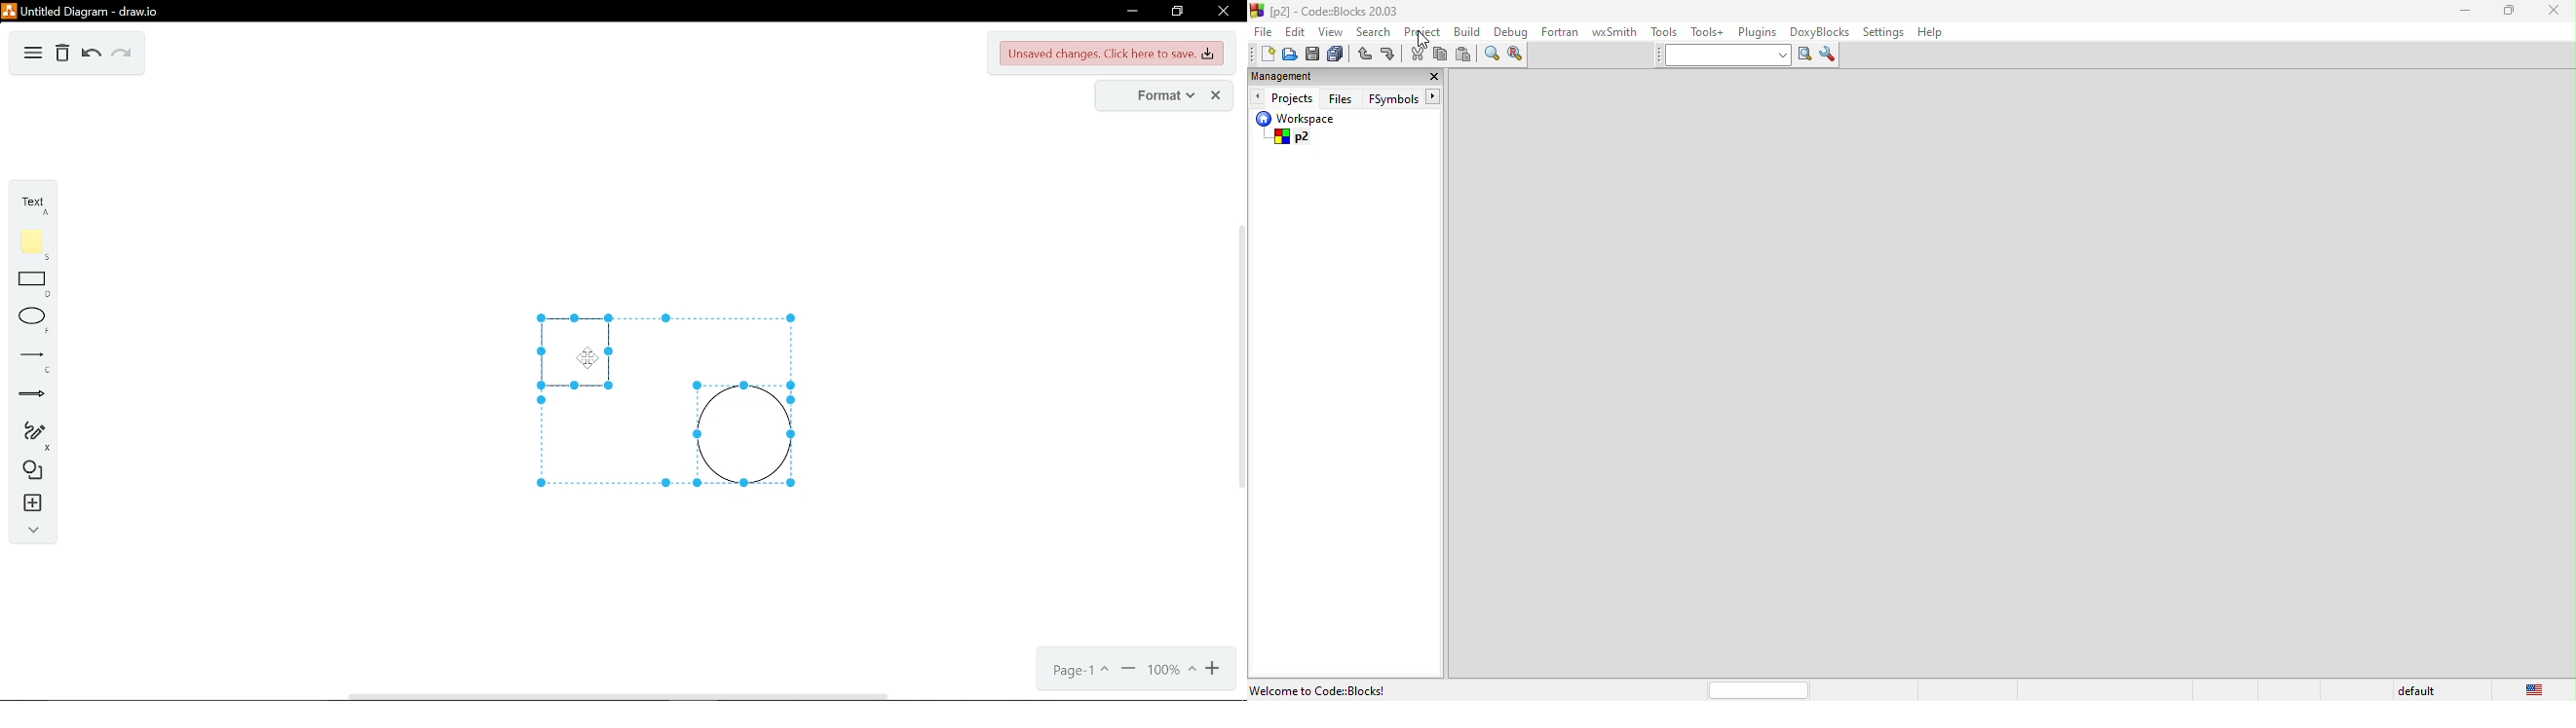  I want to click on insert, so click(29, 505).